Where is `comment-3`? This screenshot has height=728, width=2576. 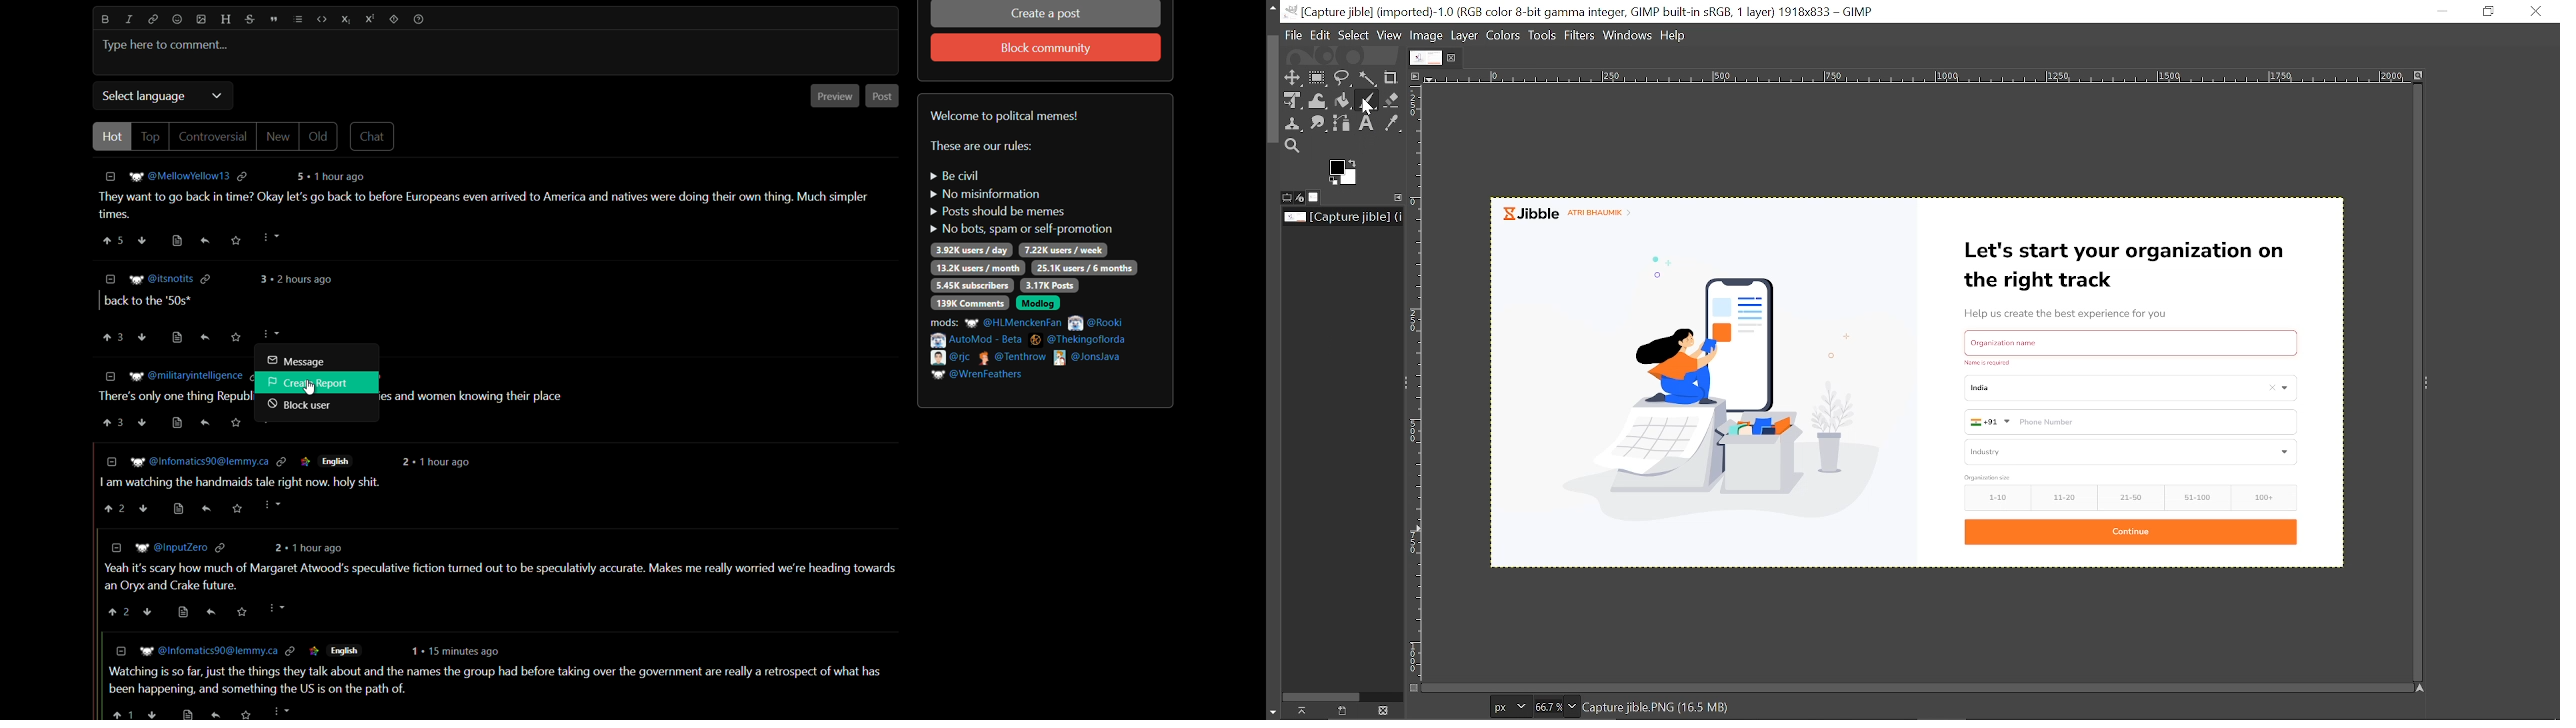
comment-3 is located at coordinates (170, 403).